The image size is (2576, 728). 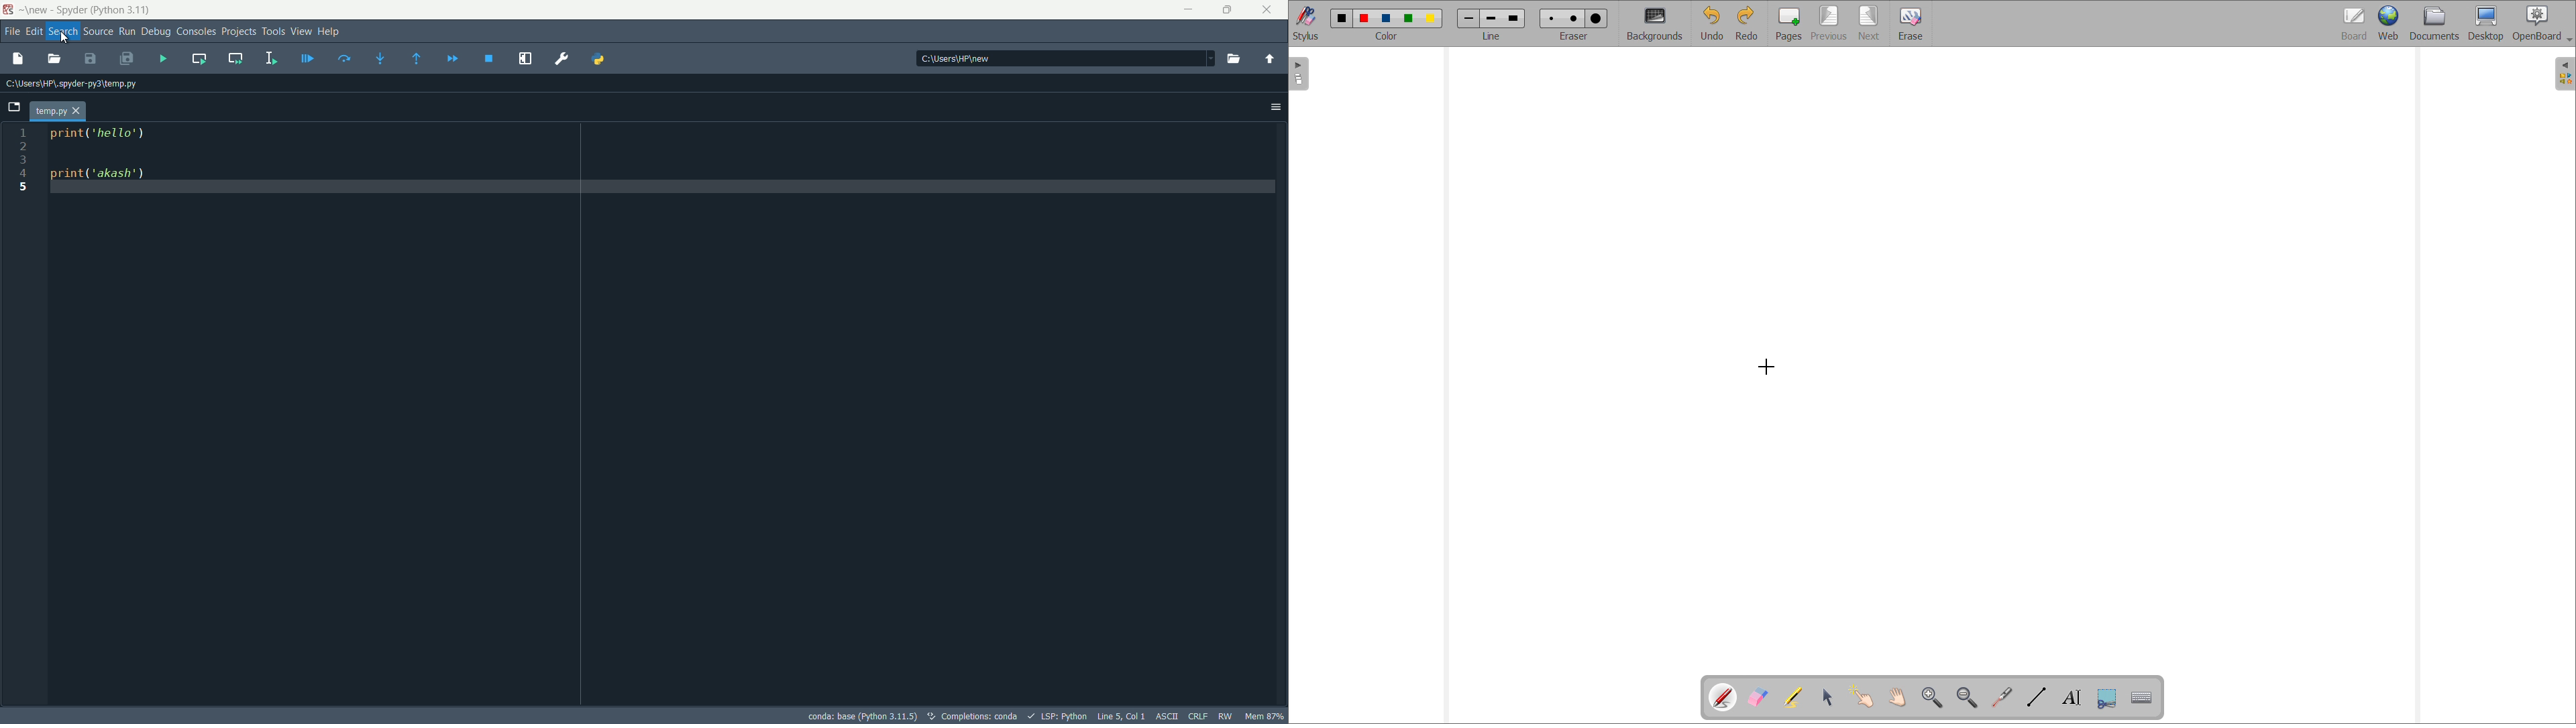 I want to click on projects menu, so click(x=239, y=32).